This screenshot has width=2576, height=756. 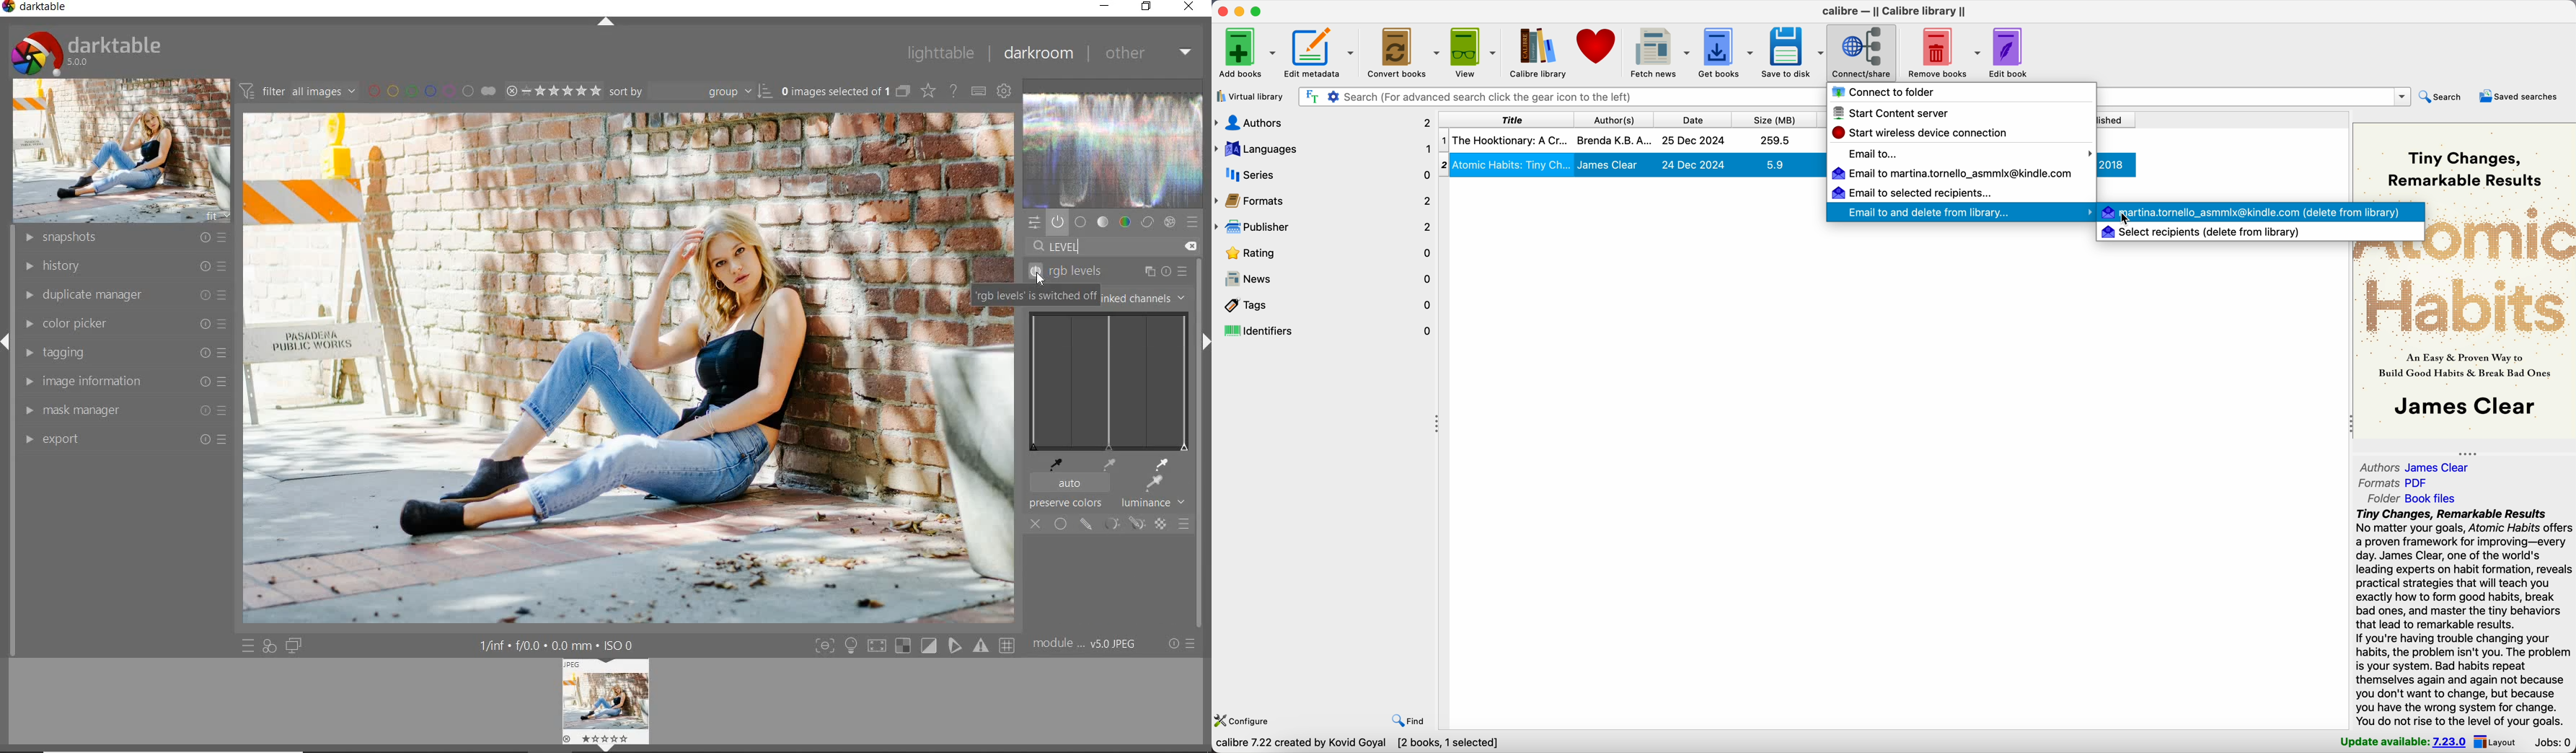 I want to click on enable for online help, so click(x=954, y=92).